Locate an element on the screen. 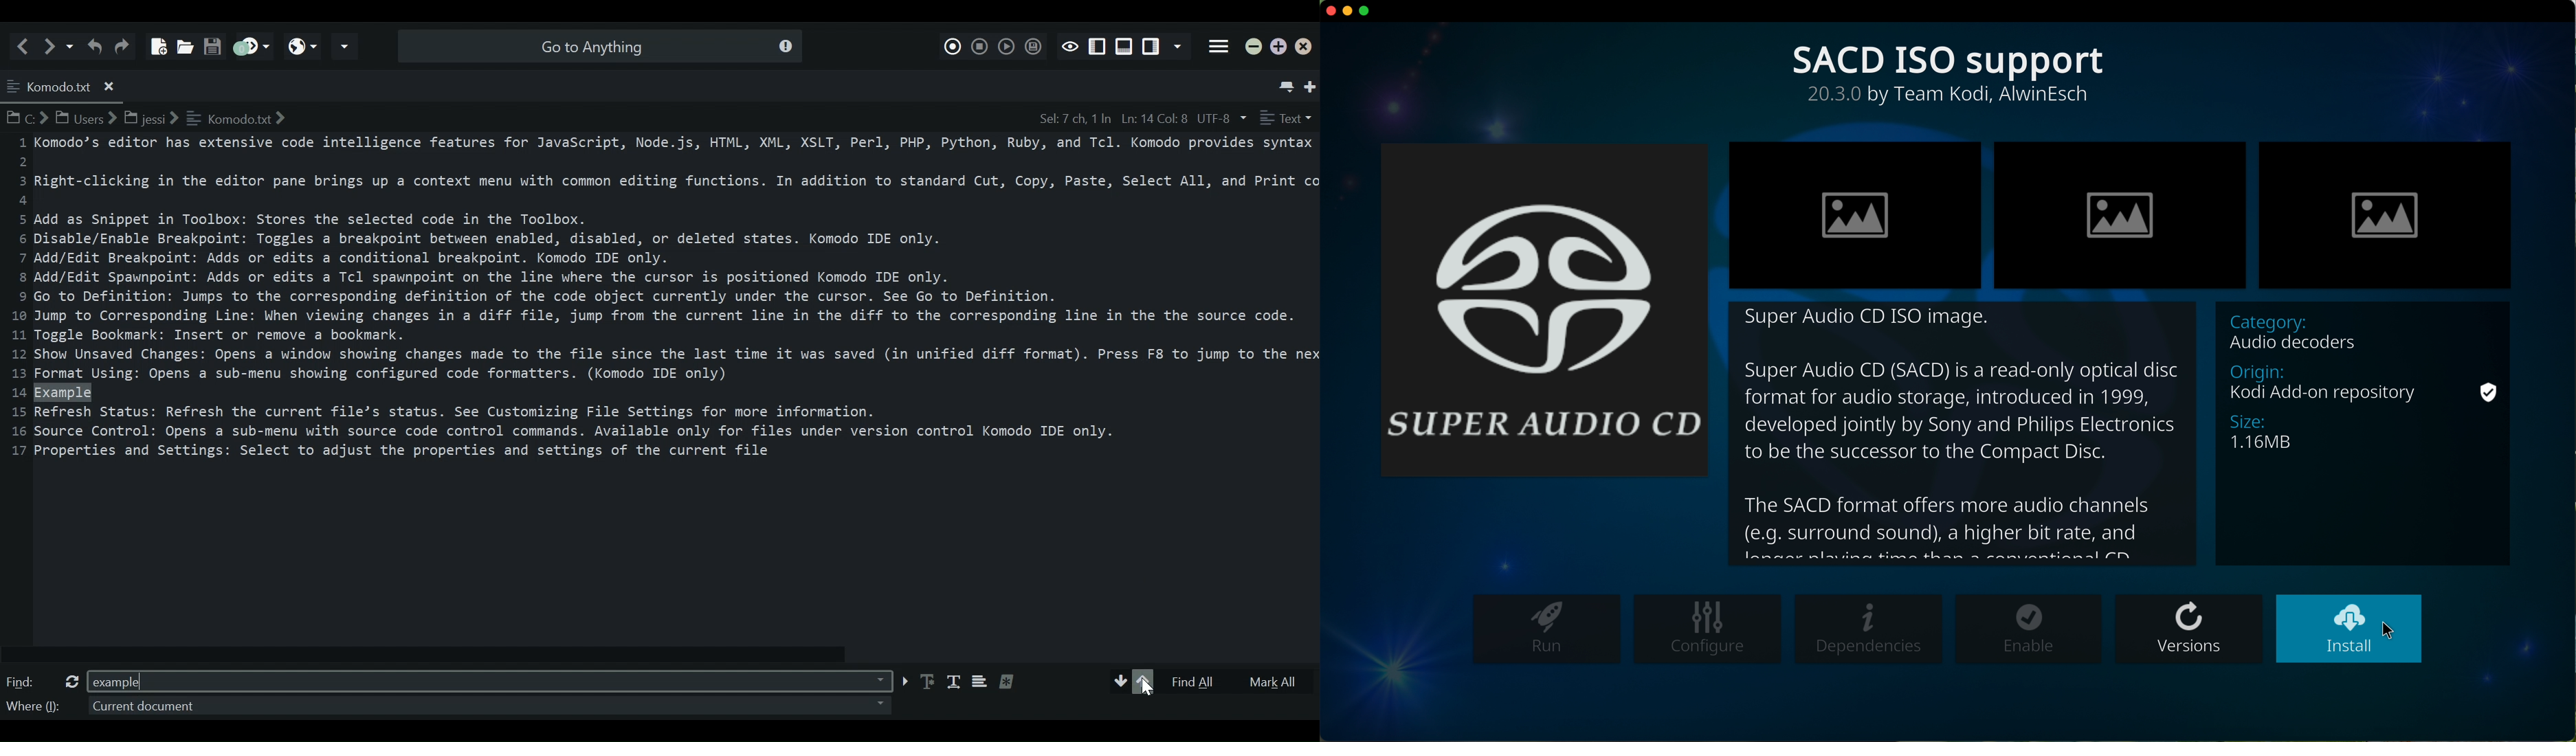  Arrow down is located at coordinates (1120, 682).